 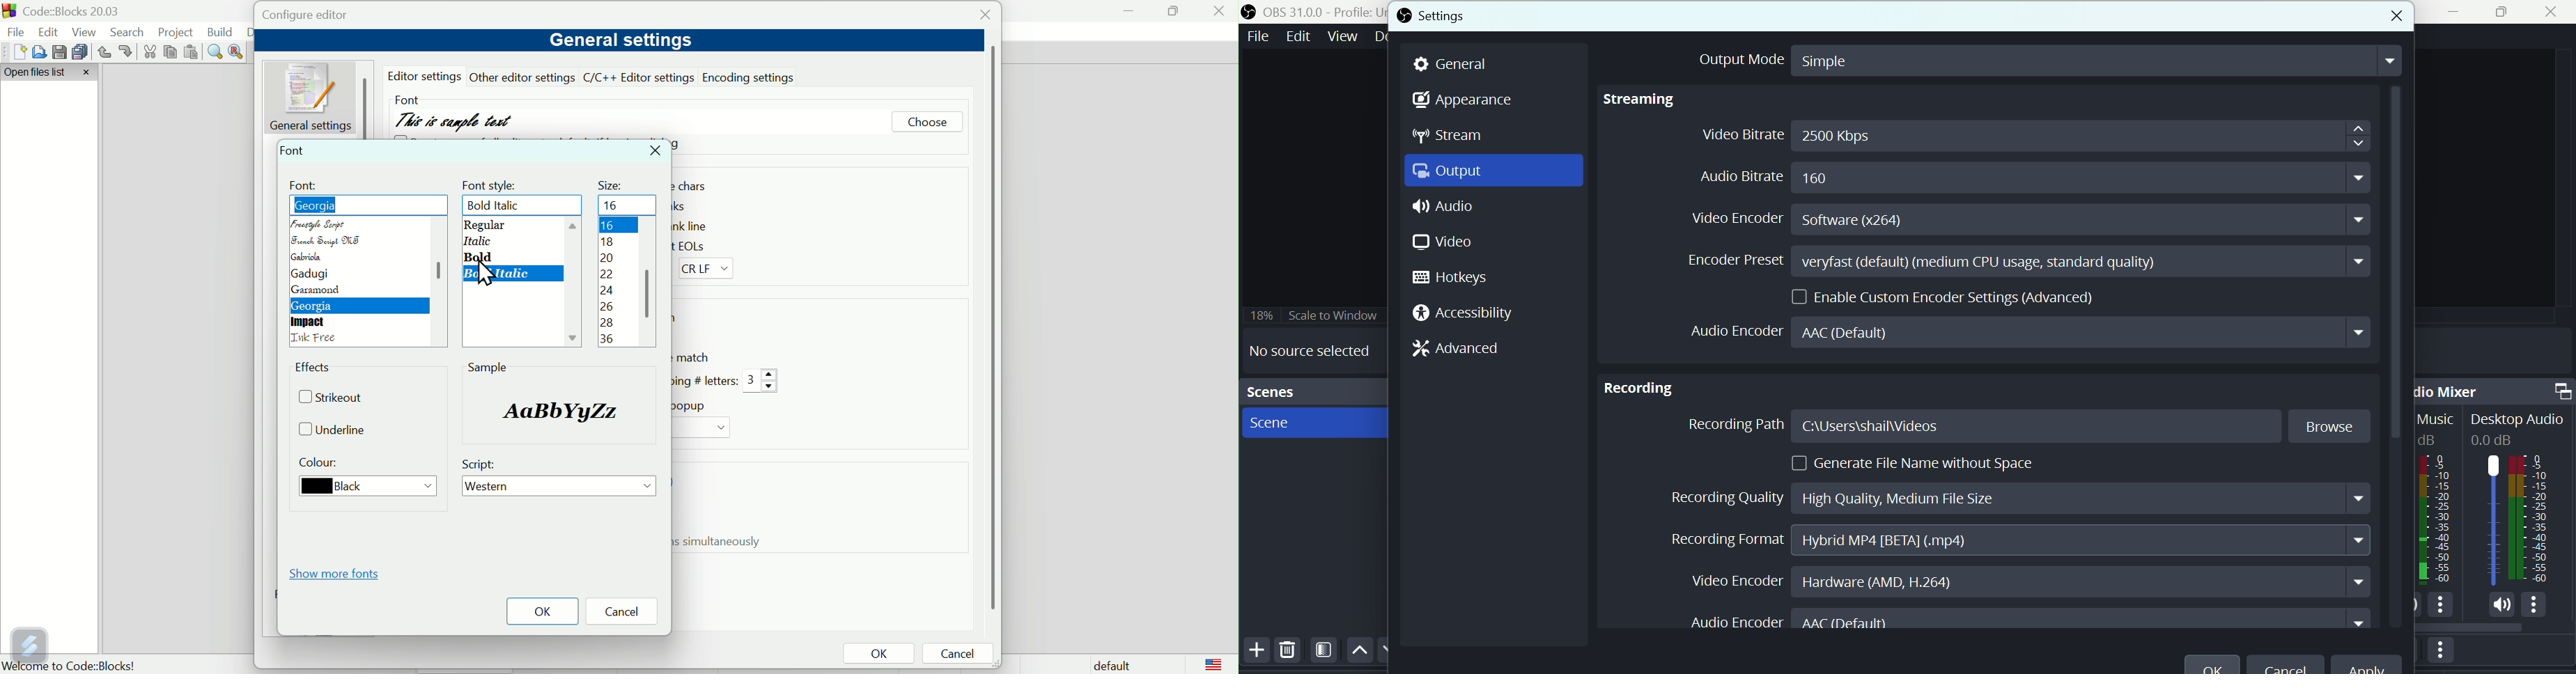 I want to click on Apply, so click(x=2365, y=661).